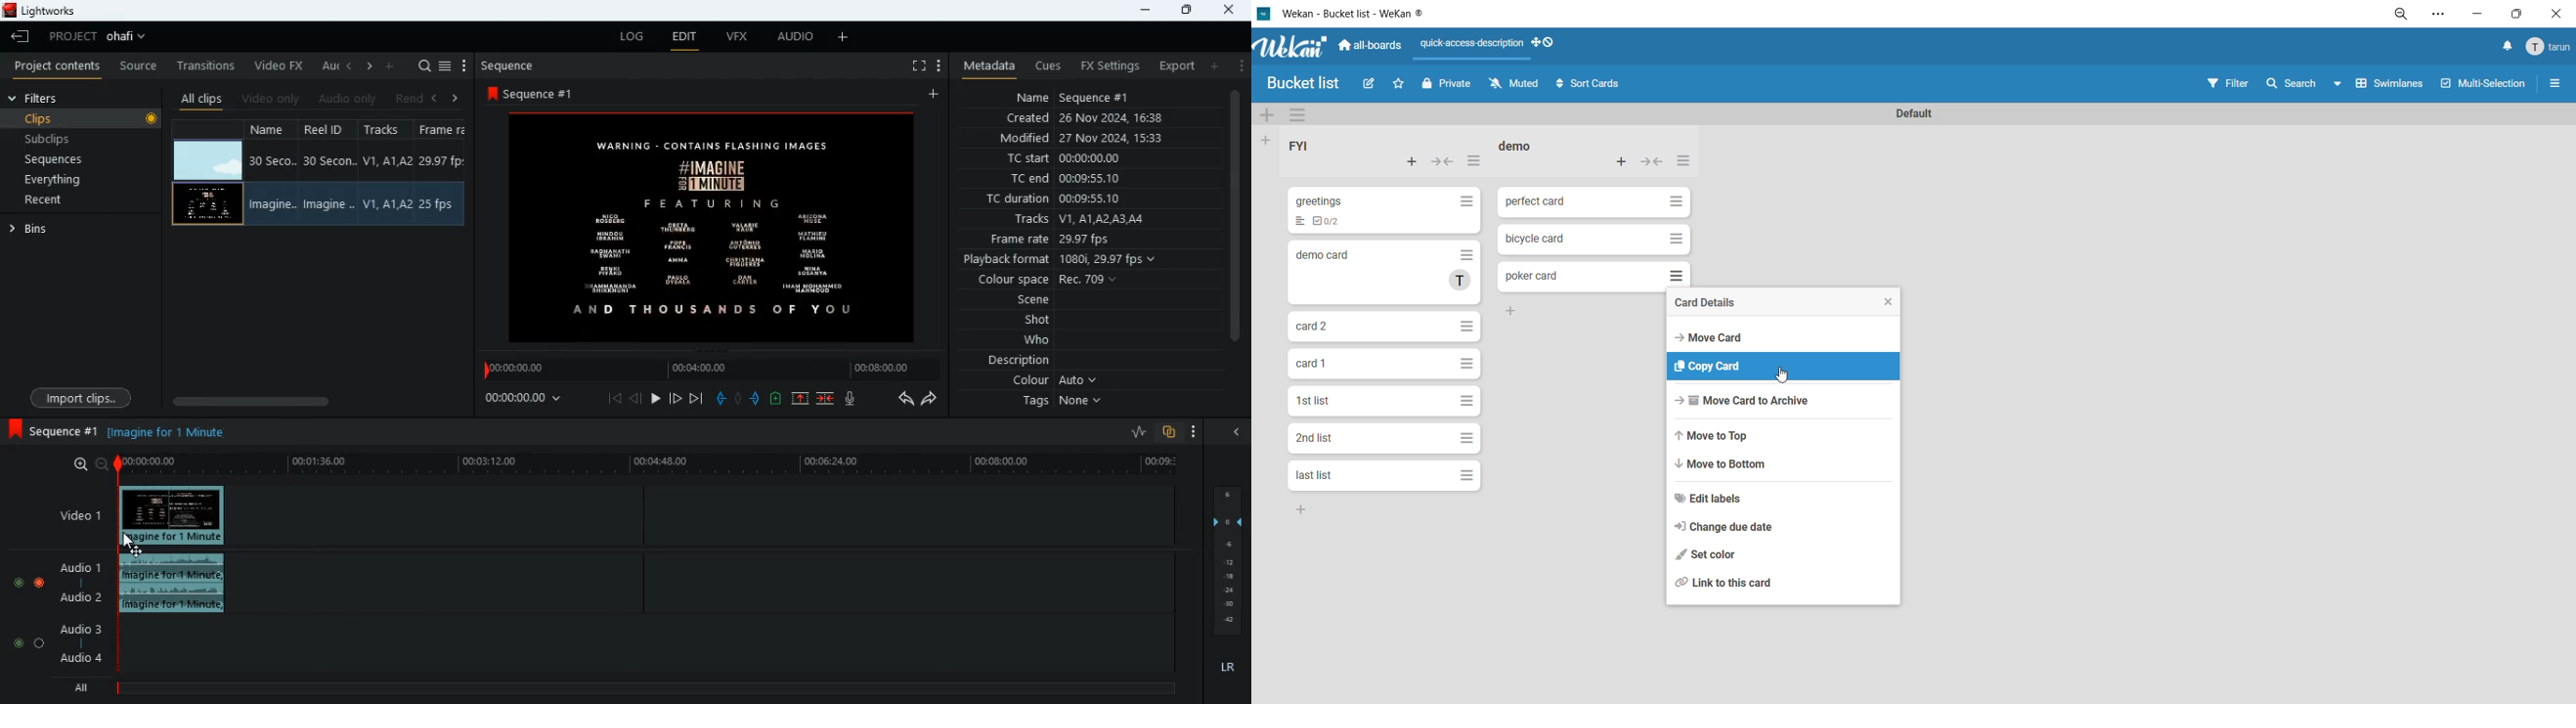 This screenshot has width=2576, height=728. Describe the element at coordinates (272, 131) in the screenshot. I see `name` at that location.